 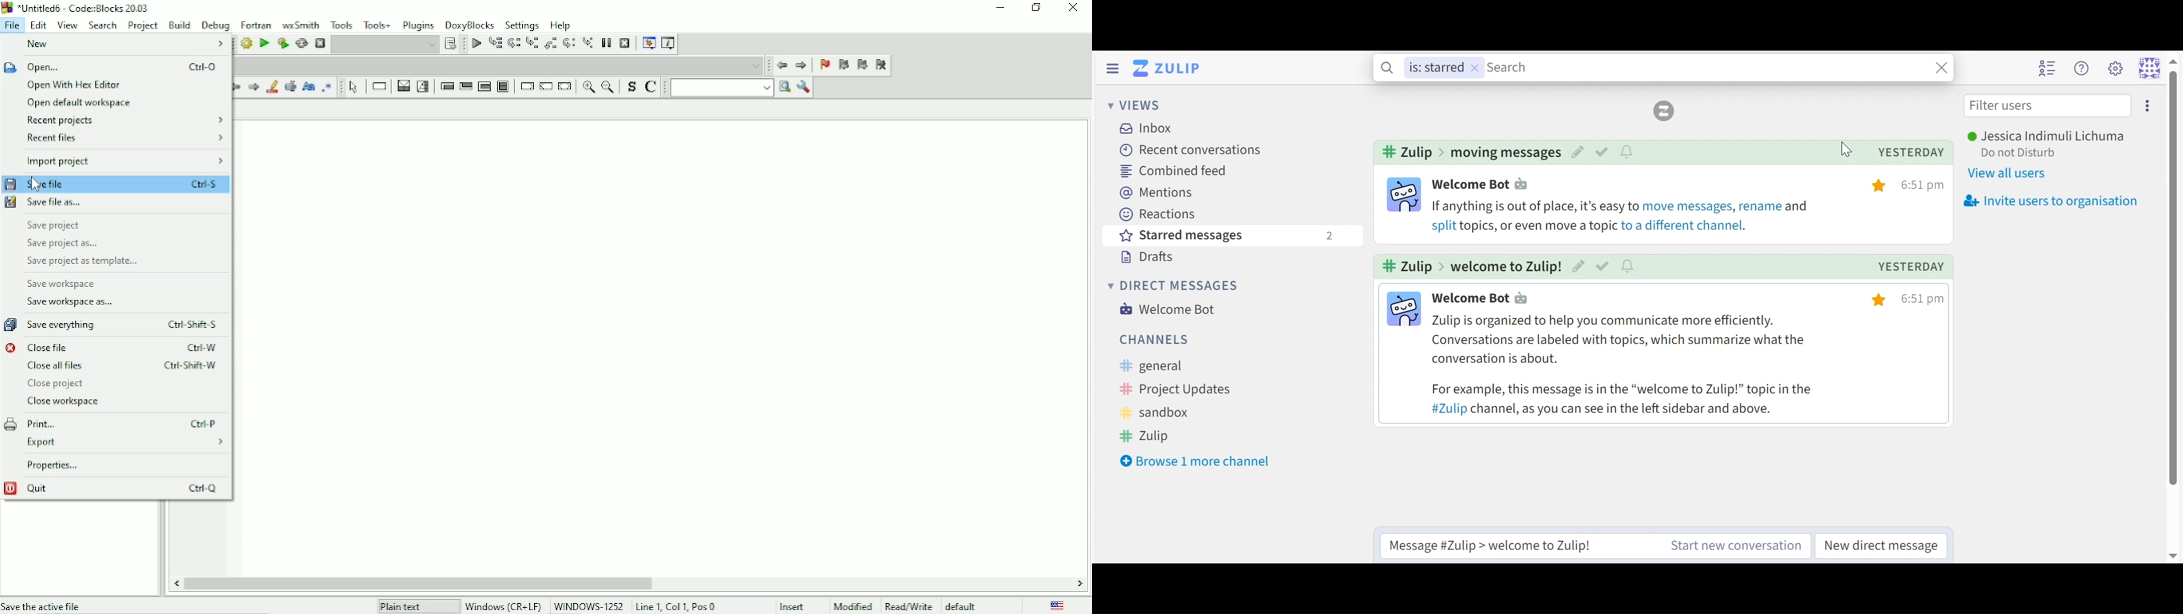 What do you see at coordinates (124, 160) in the screenshot?
I see `Import project` at bounding box center [124, 160].